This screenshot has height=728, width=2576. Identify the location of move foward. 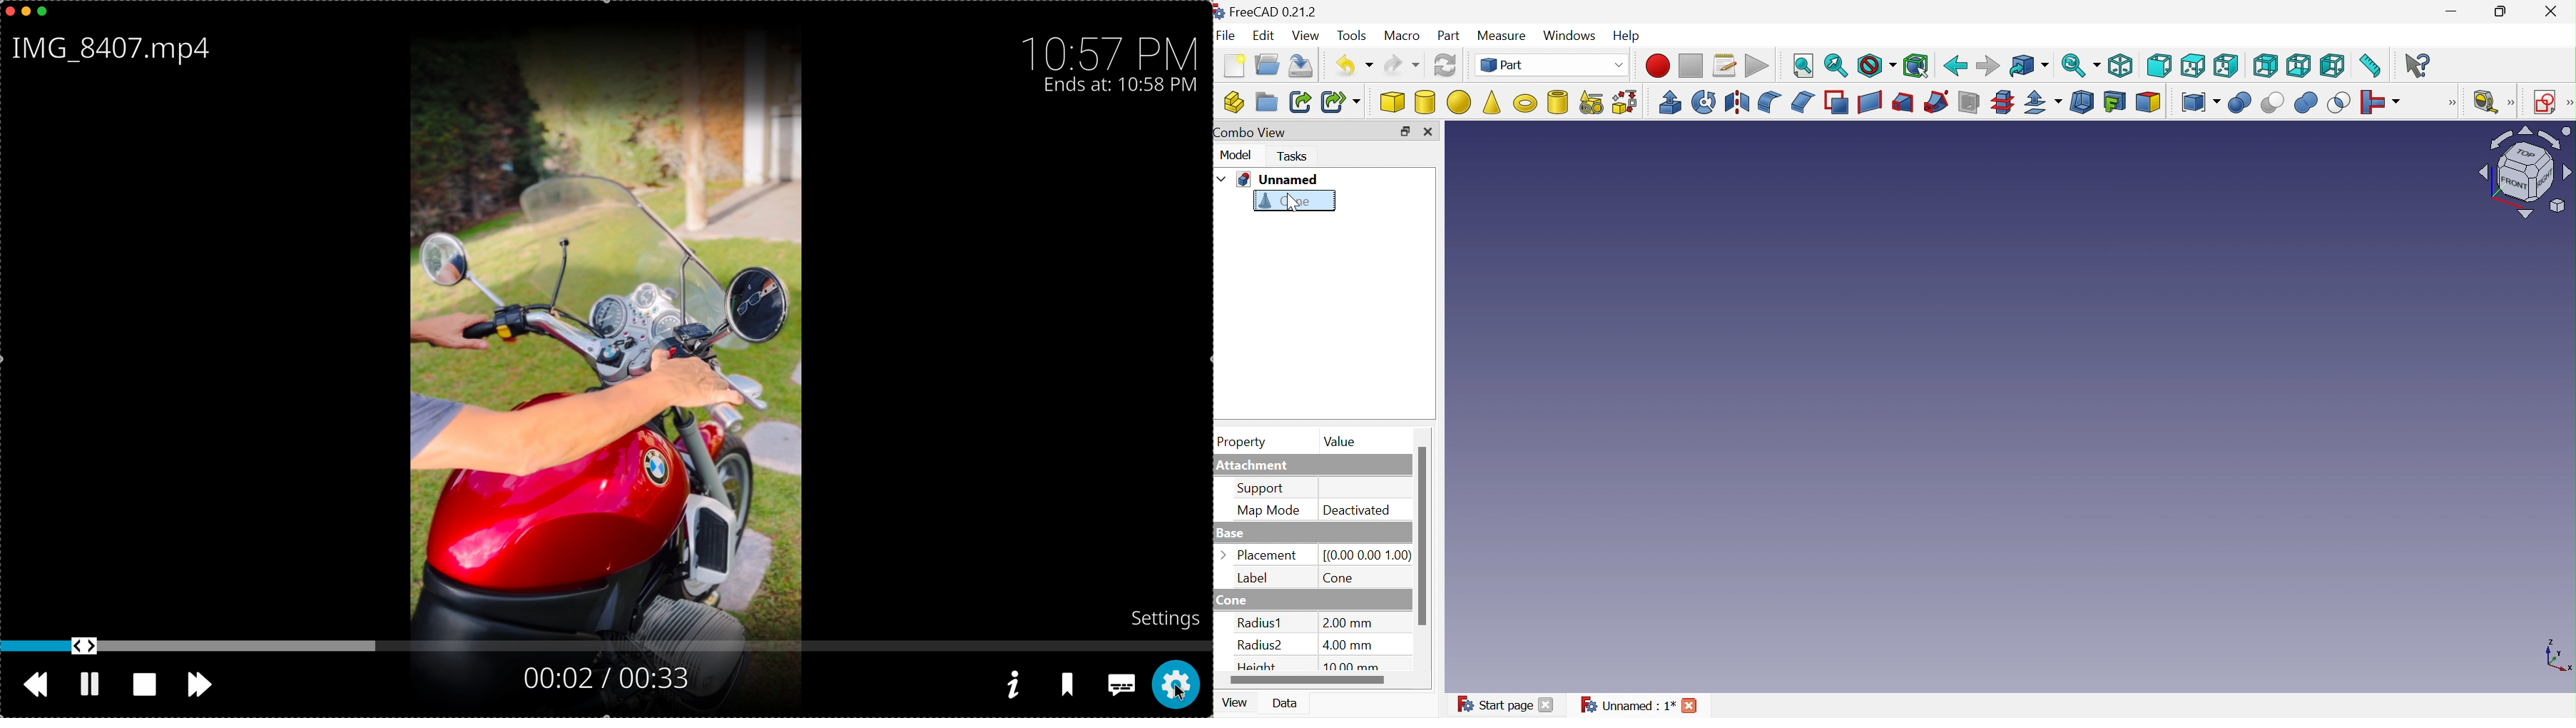
(200, 685).